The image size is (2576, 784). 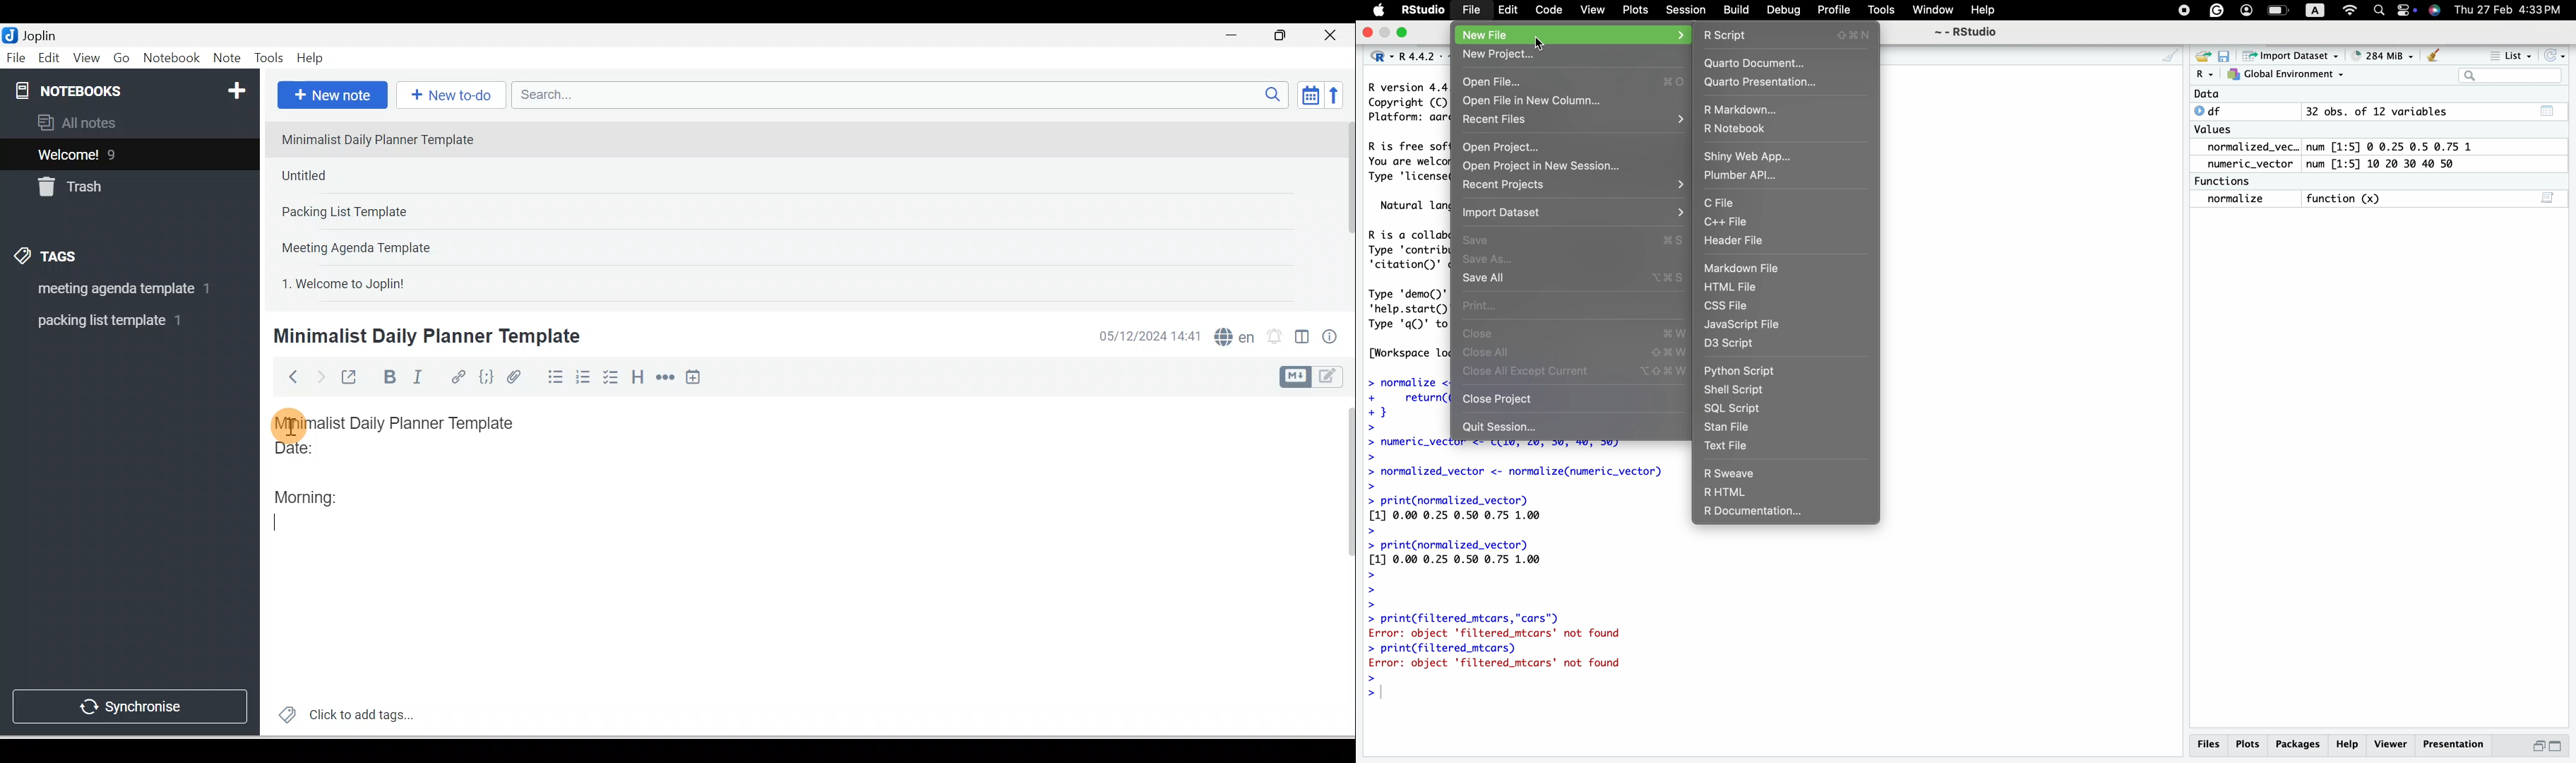 What do you see at coordinates (609, 377) in the screenshot?
I see `Checkbox` at bounding box center [609, 377].